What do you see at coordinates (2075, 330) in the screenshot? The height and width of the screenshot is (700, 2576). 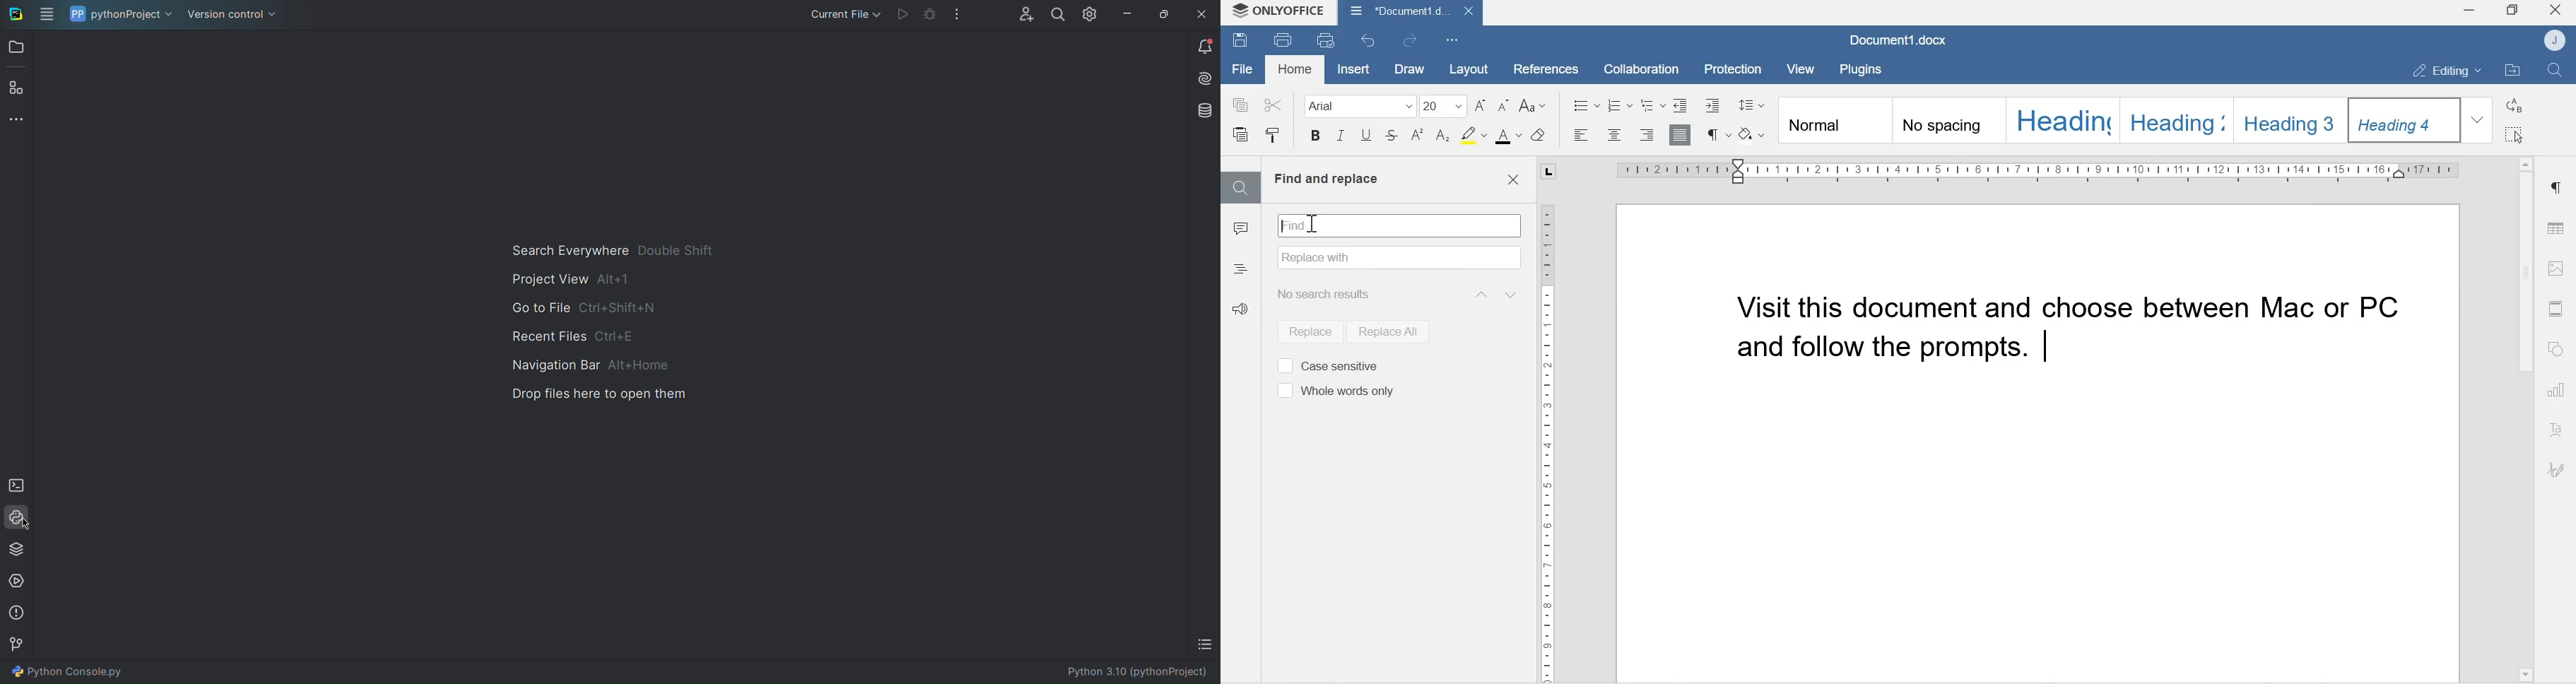 I see `Visit this document and choose between Mac or PC and follow the prompts. ` at bounding box center [2075, 330].